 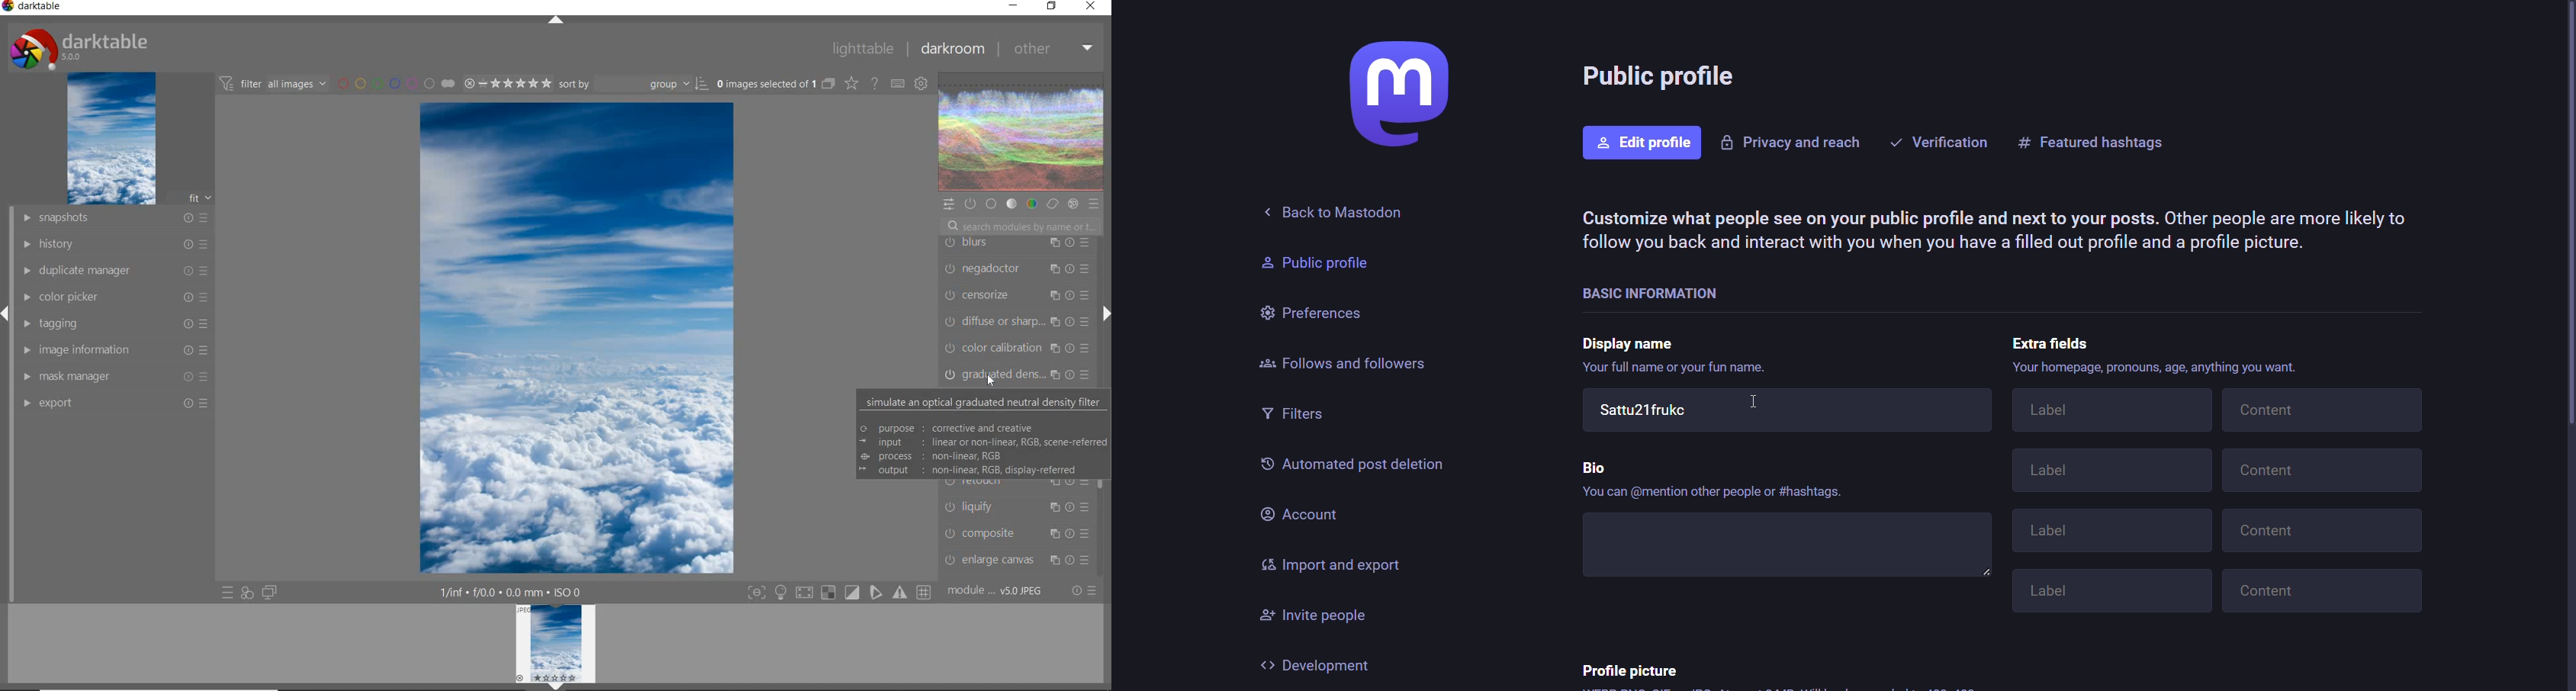 I want to click on extra fields, so click(x=2046, y=342).